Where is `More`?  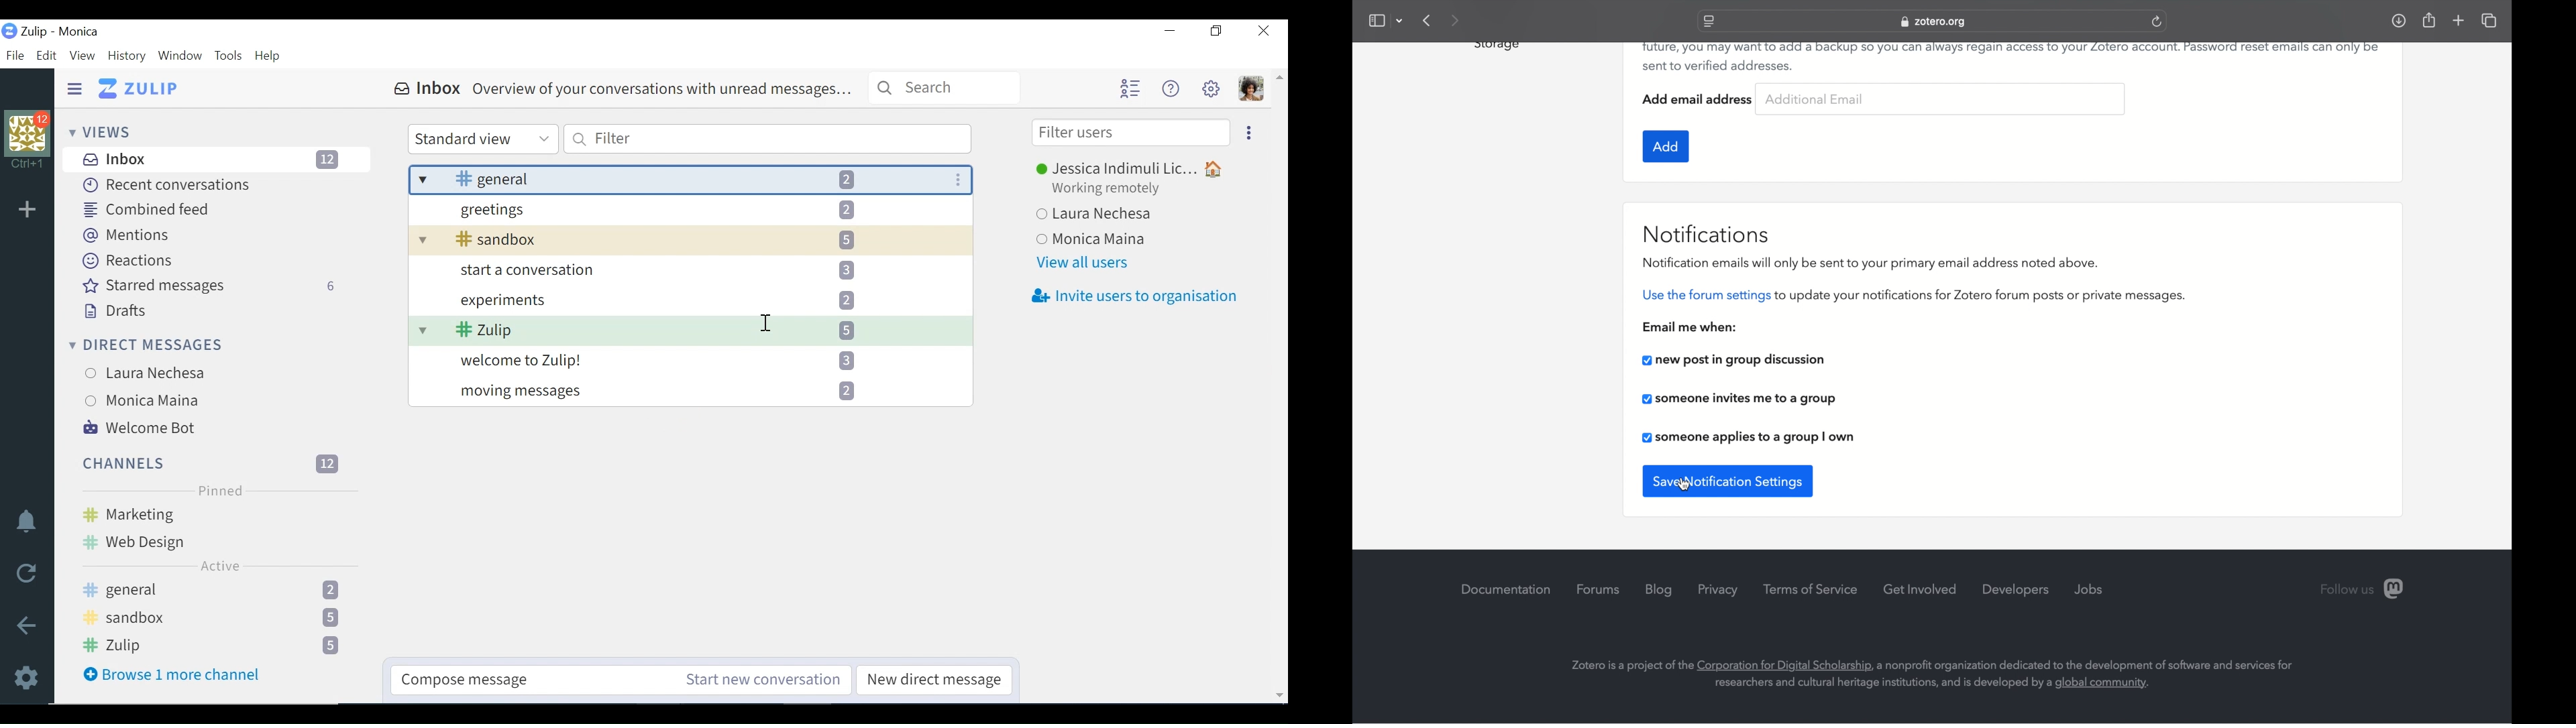 More is located at coordinates (957, 178).